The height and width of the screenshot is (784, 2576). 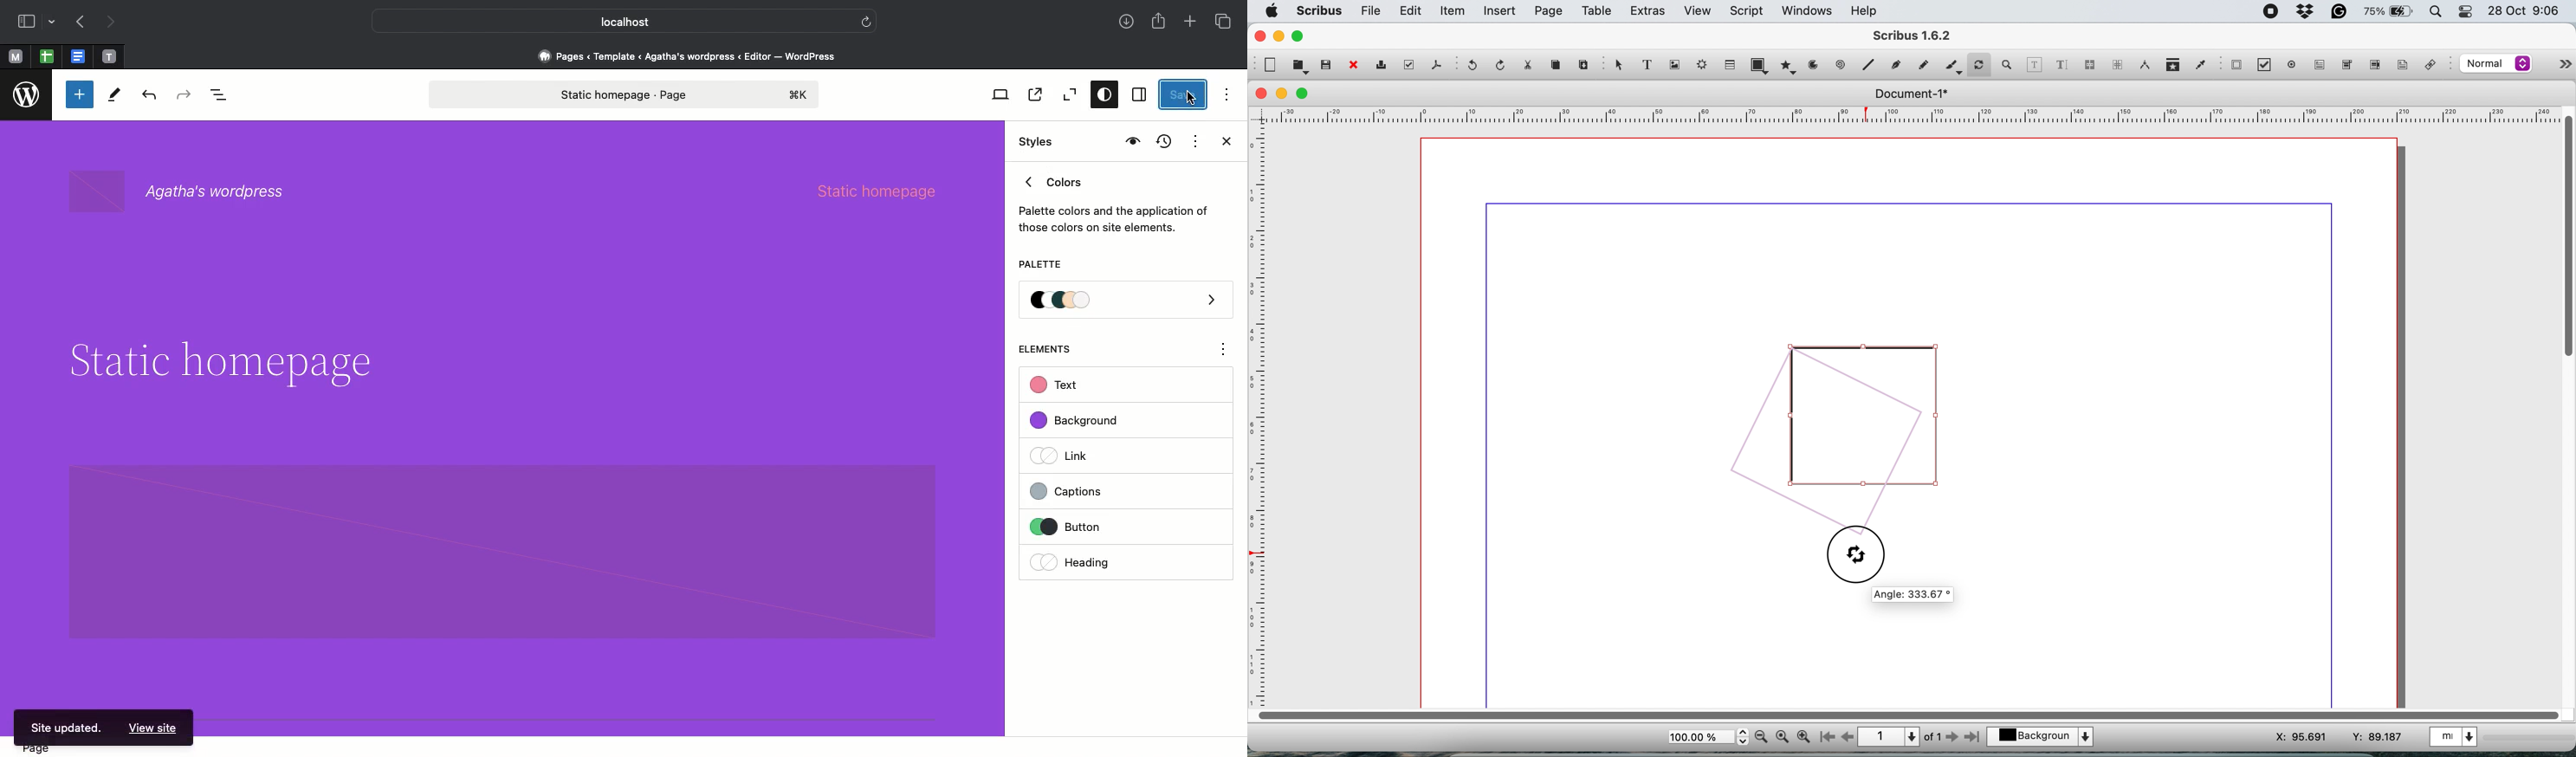 I want to click on minimise, so click(x=1280, y=37).